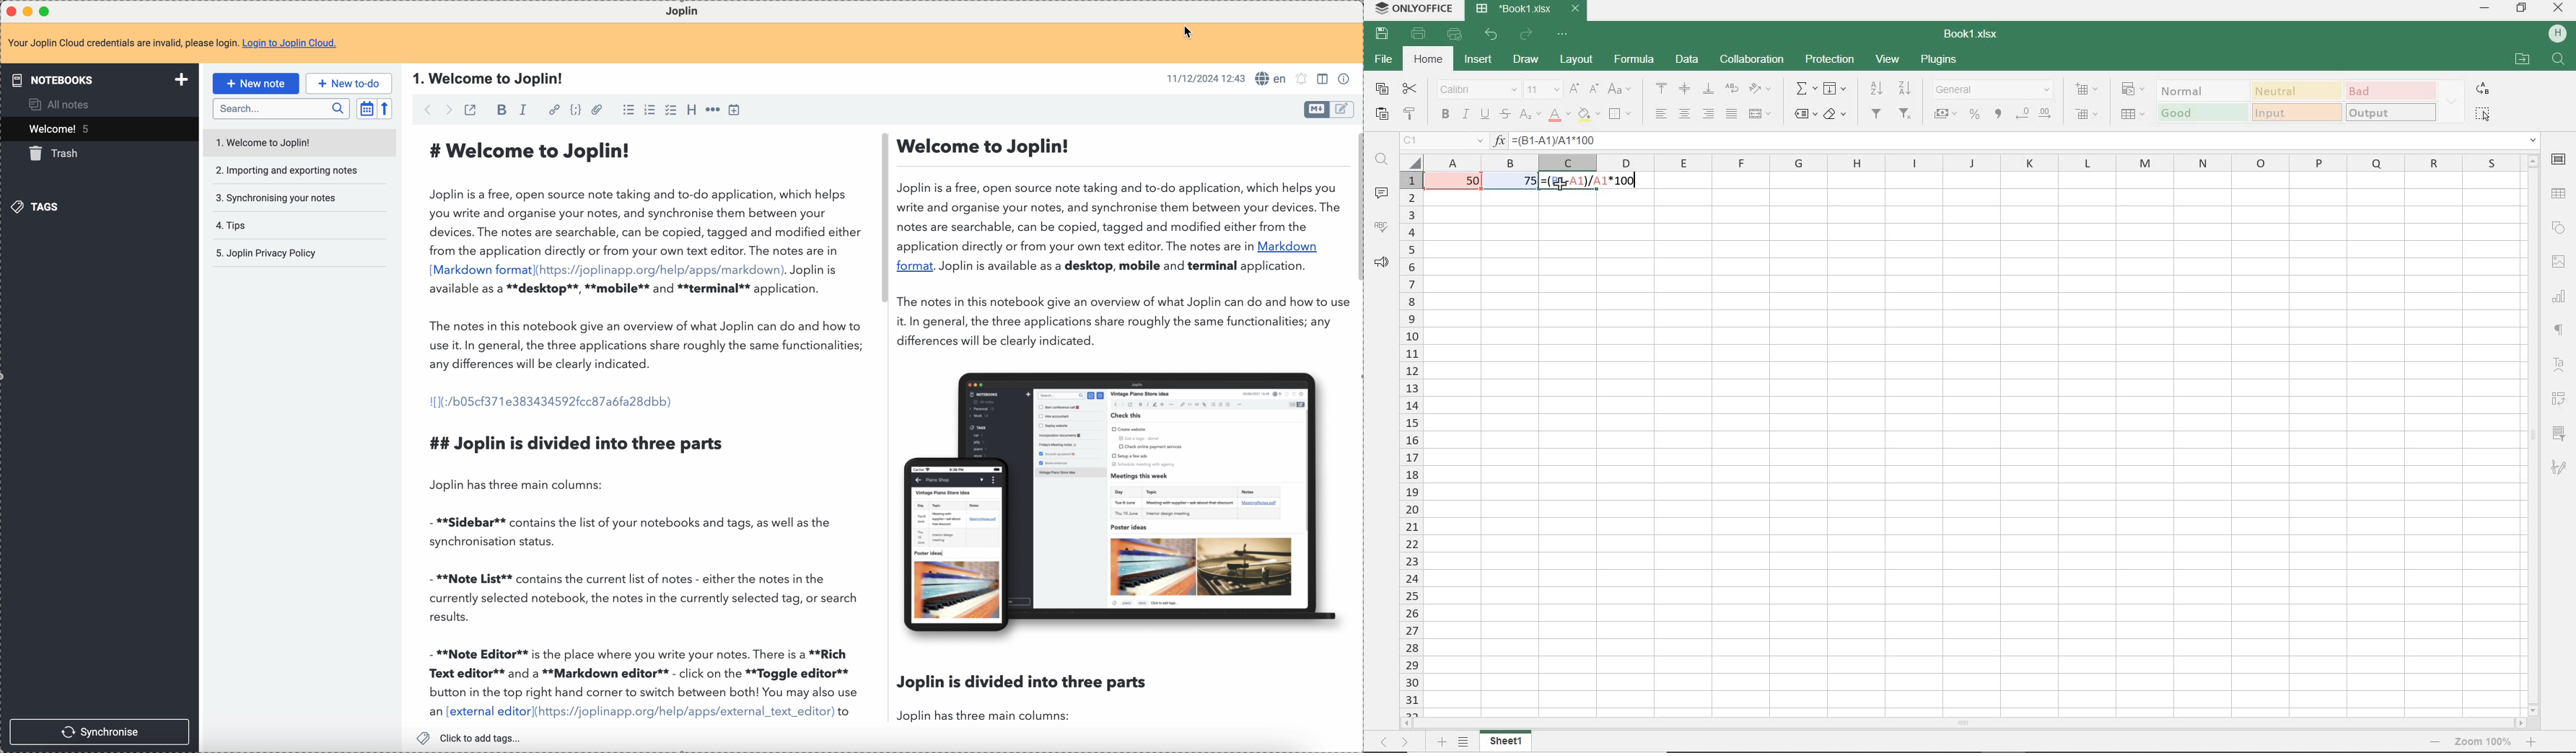 The image size is (2576, 756). I want to click on (https://joplinapp.org/help/apps/markdown), so click(661, 270).